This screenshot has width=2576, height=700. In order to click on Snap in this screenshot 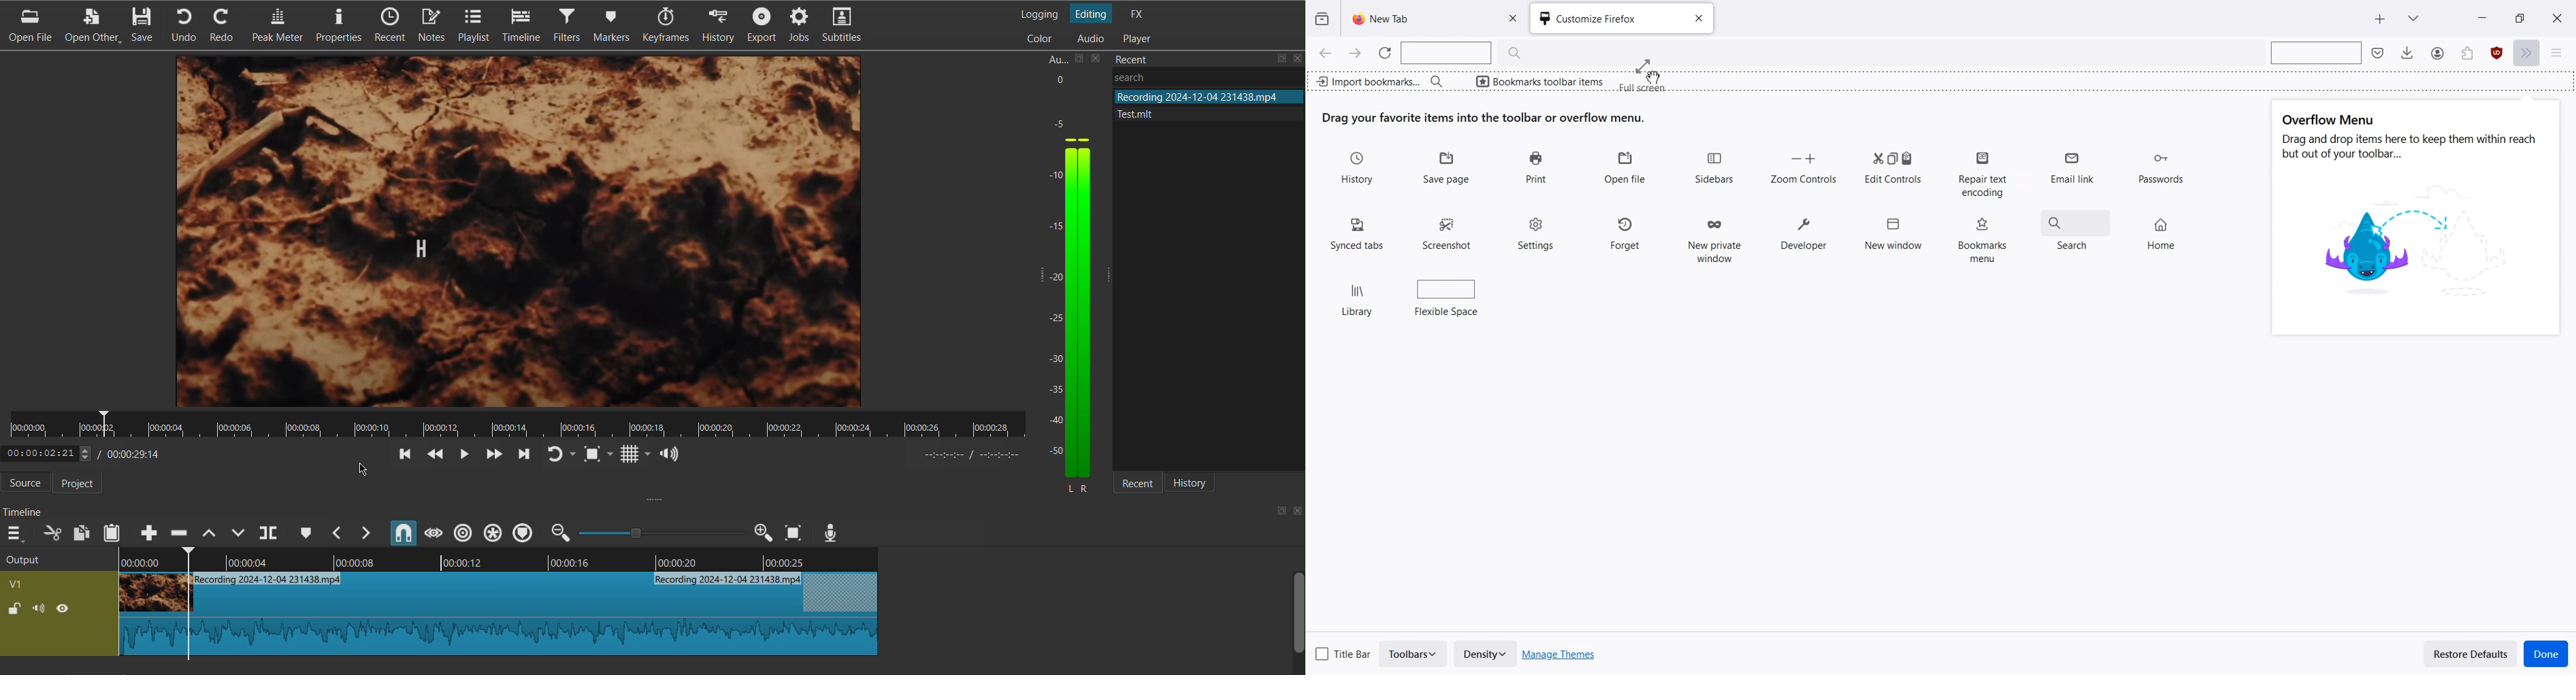, I will do `click(402, 531)`.